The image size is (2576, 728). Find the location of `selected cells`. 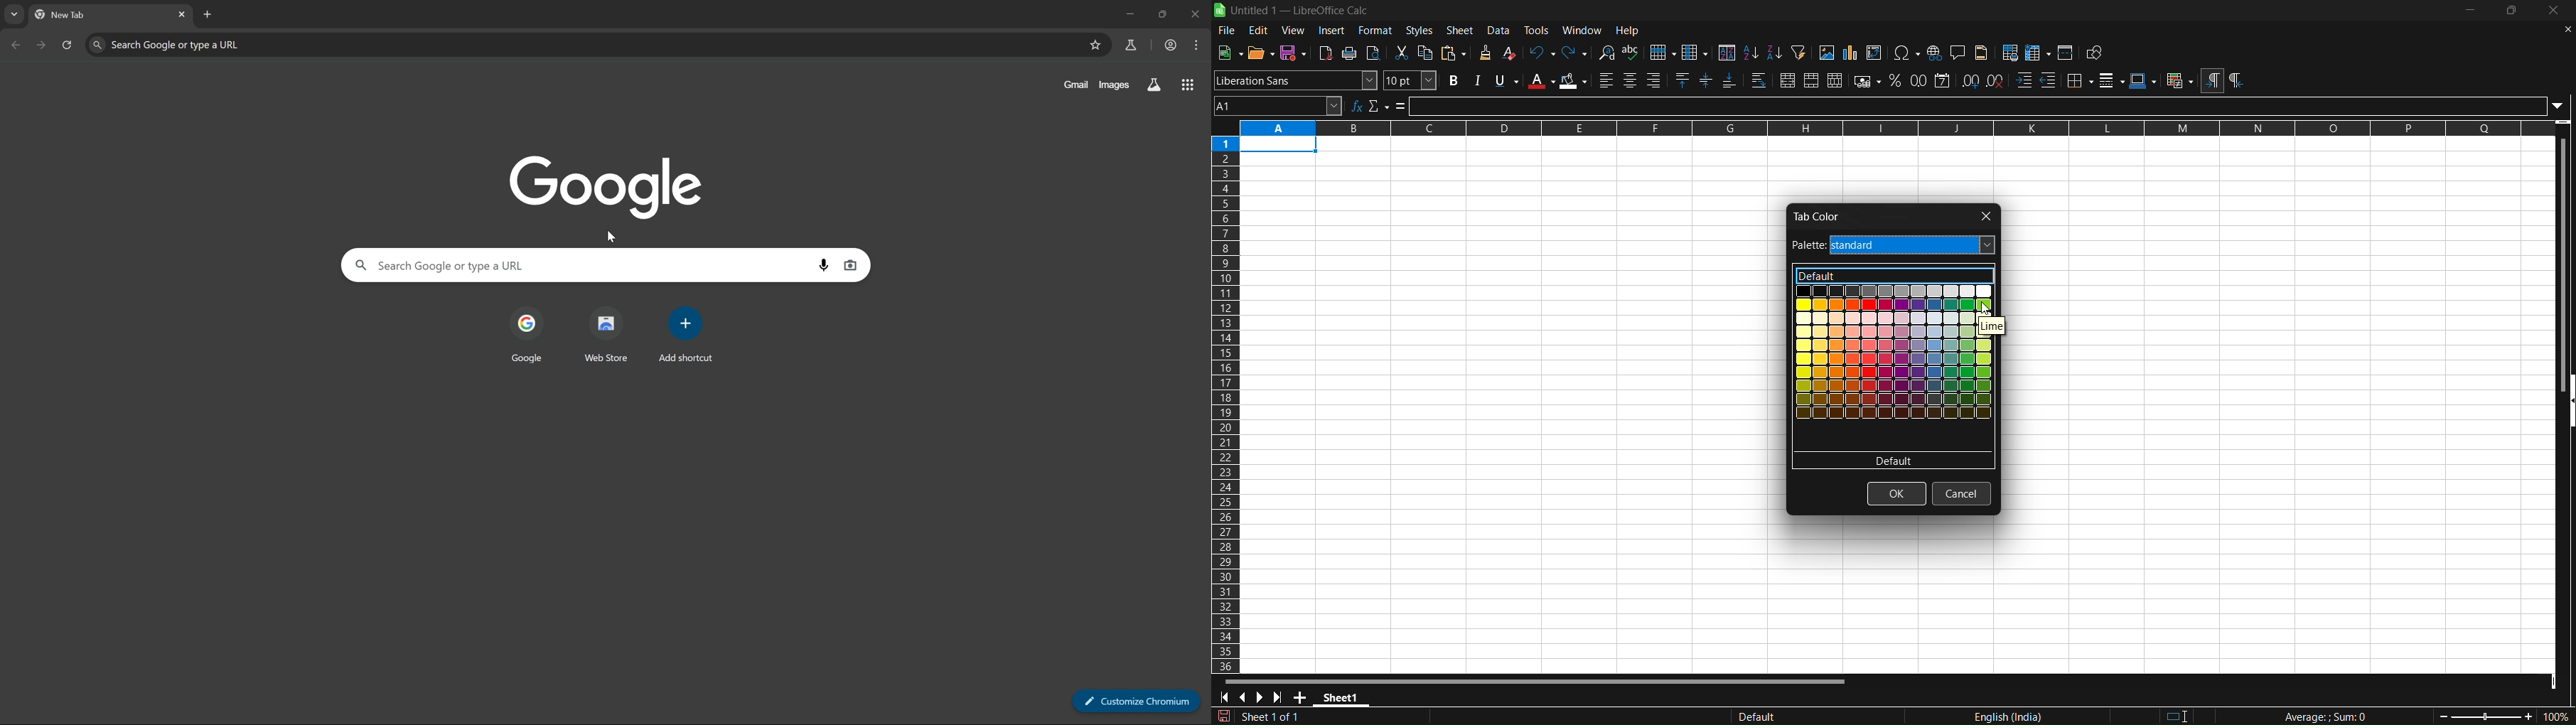

selected cells is located at coordinates (1279, 146).